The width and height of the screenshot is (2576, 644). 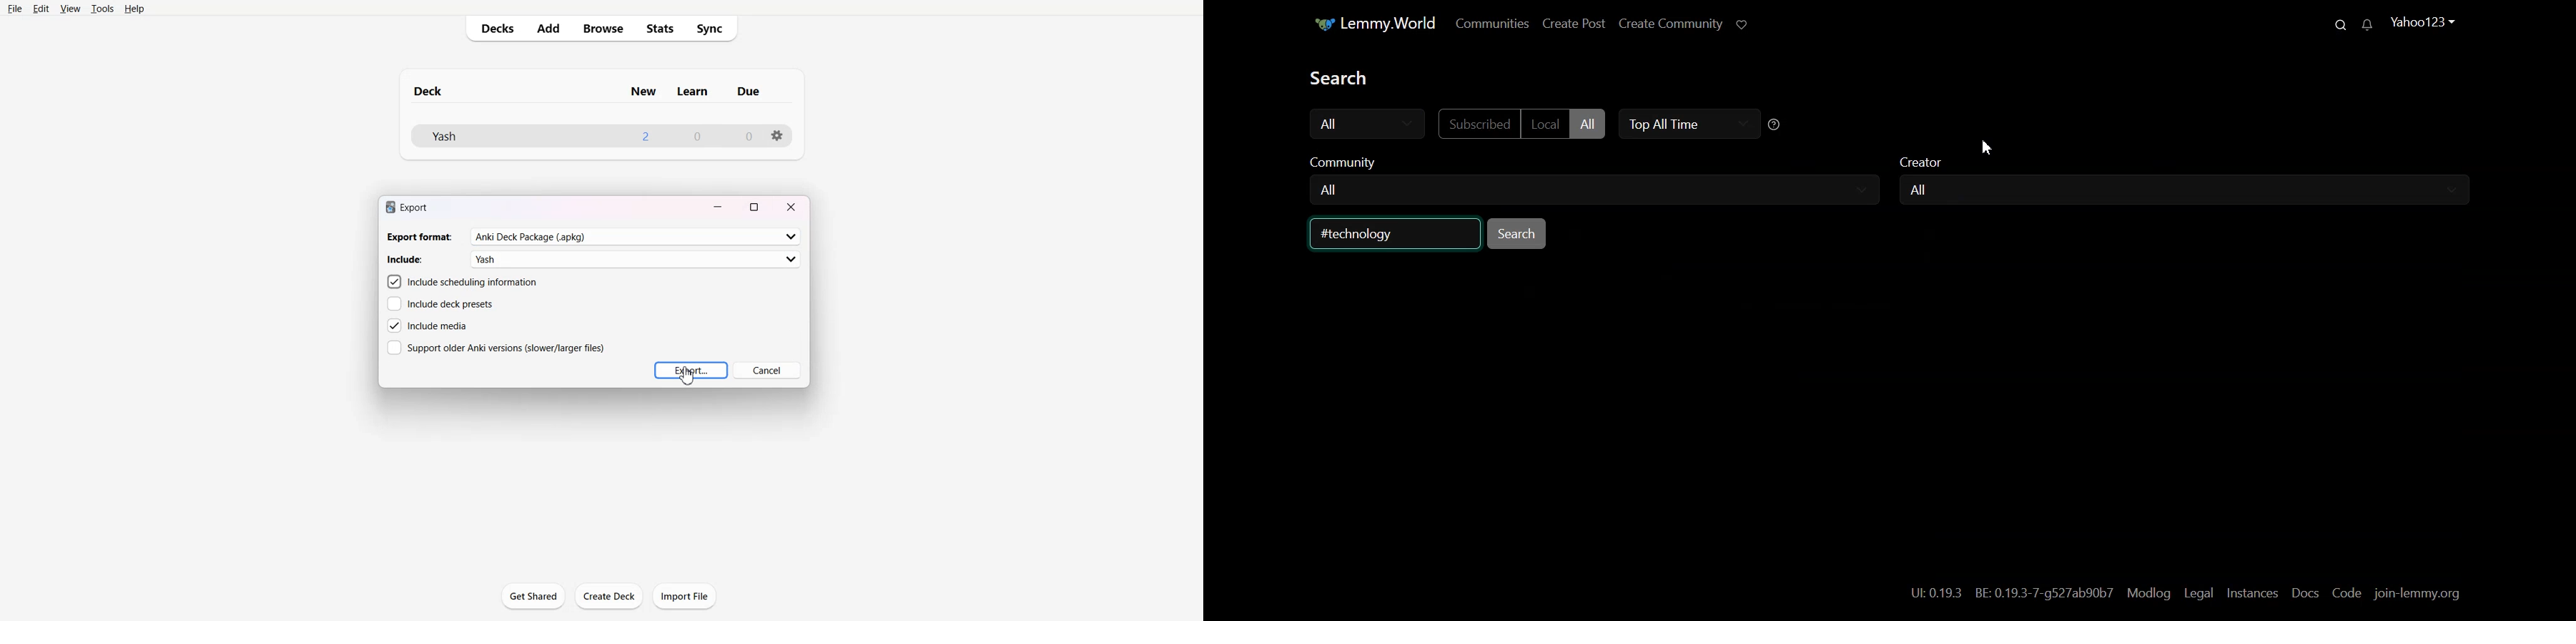 What do you see at coordinates (70, 9) in the screenshot?
I see `View` at bounding box center [70, 9].